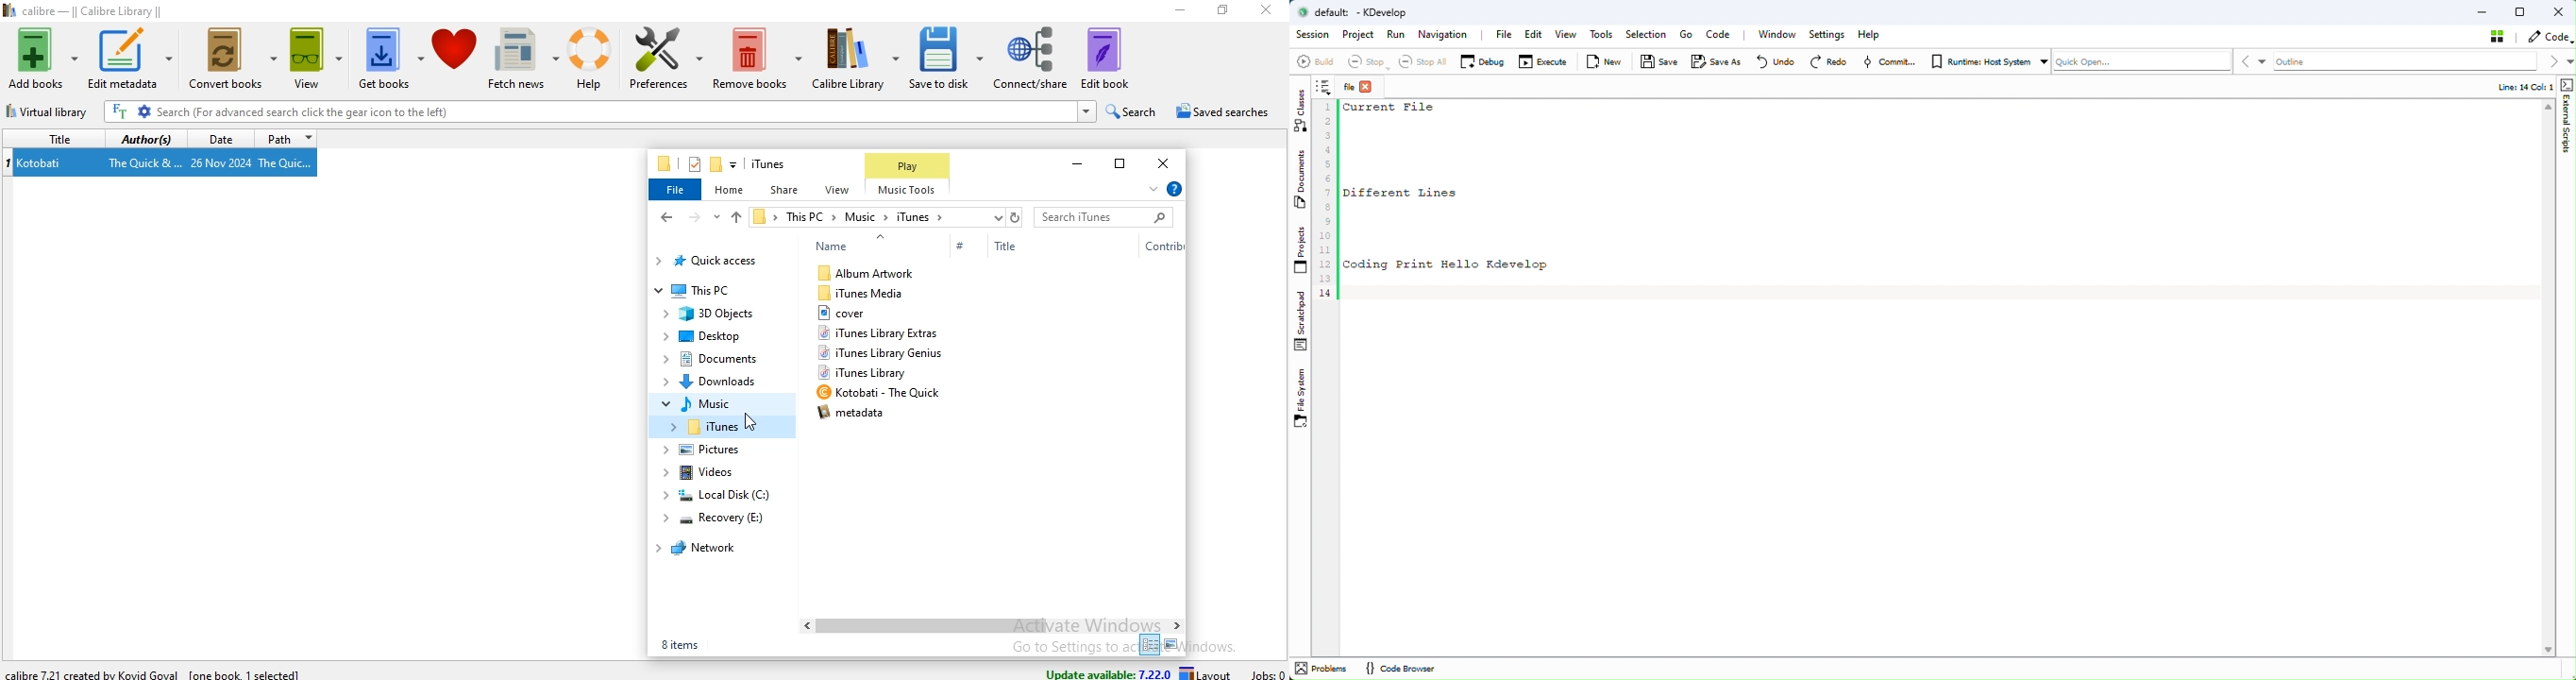 The height and width of the screenshot is (700, 2576). What do you see at coordinates (222, 162) in the screenshot?
I see `26 Nov 2024` at bounding box center [222, 162].